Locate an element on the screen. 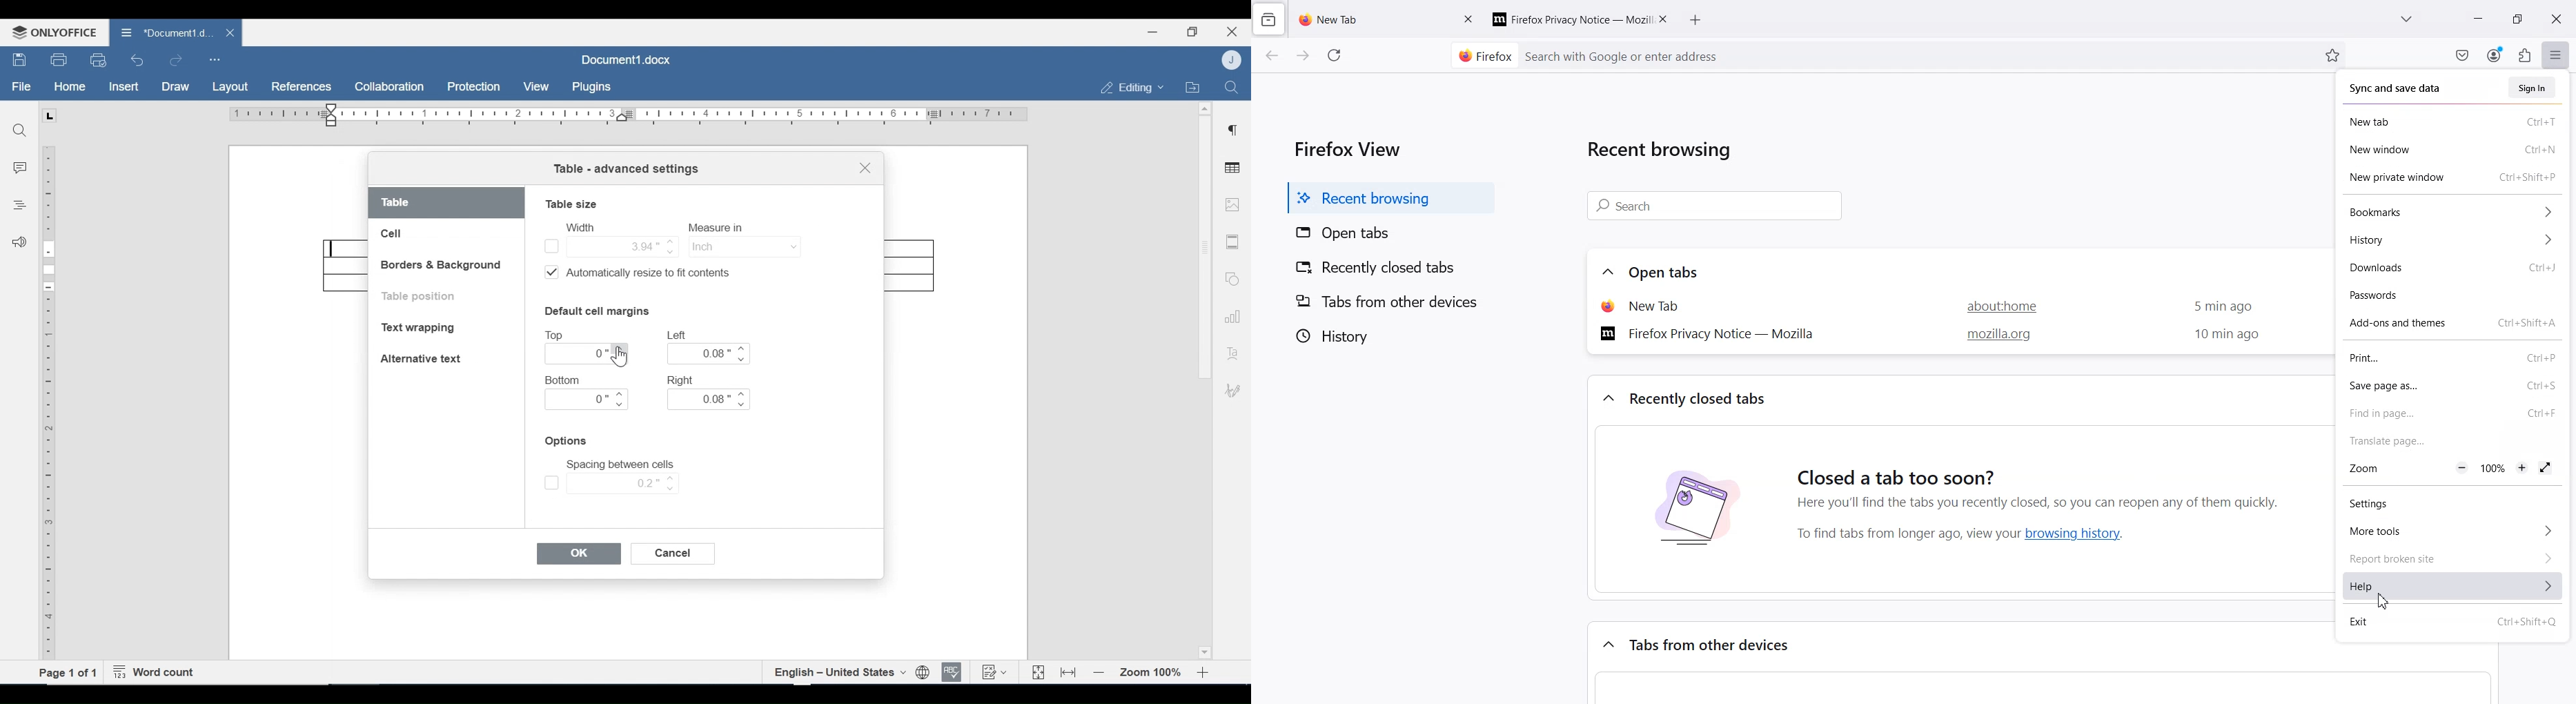  Print is located at coordinates (59, 60).